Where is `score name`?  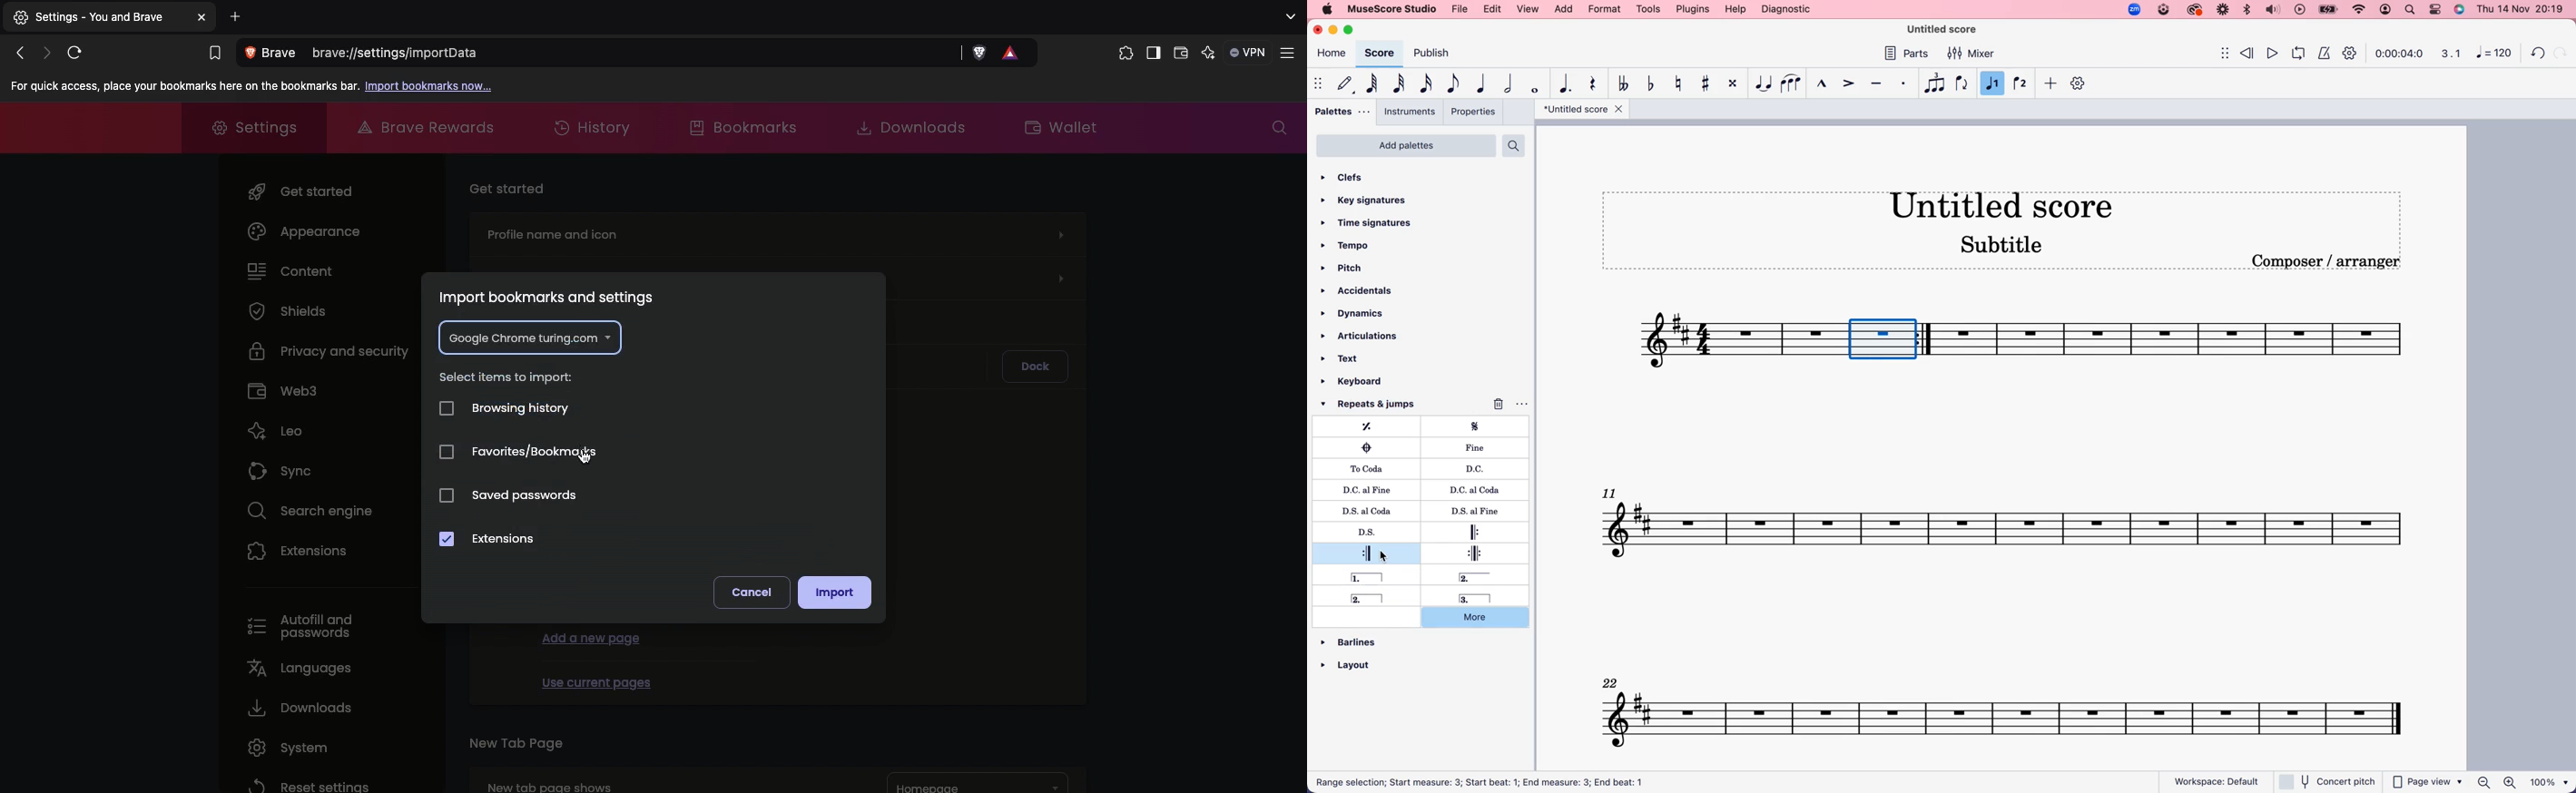 score name is located at coordinates (1949, 29).